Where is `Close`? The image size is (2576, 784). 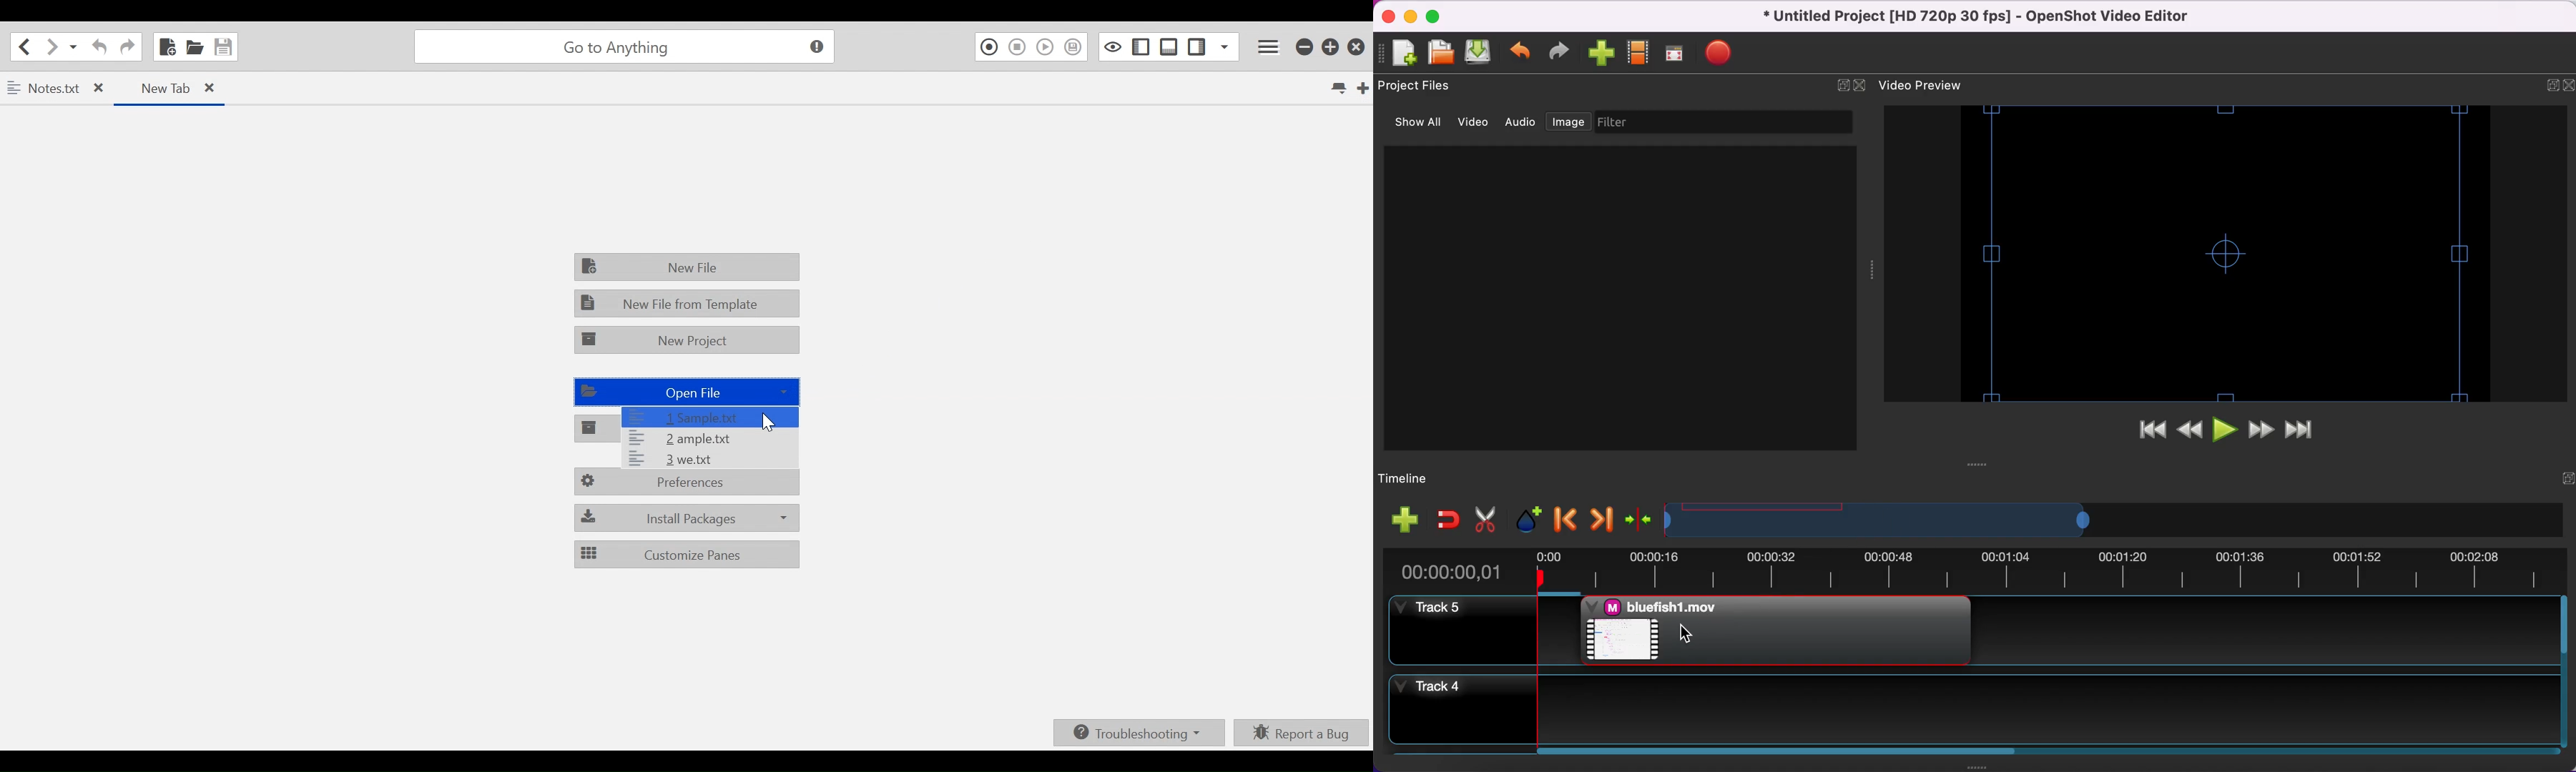
Close is located at coordinates (1357, 48).